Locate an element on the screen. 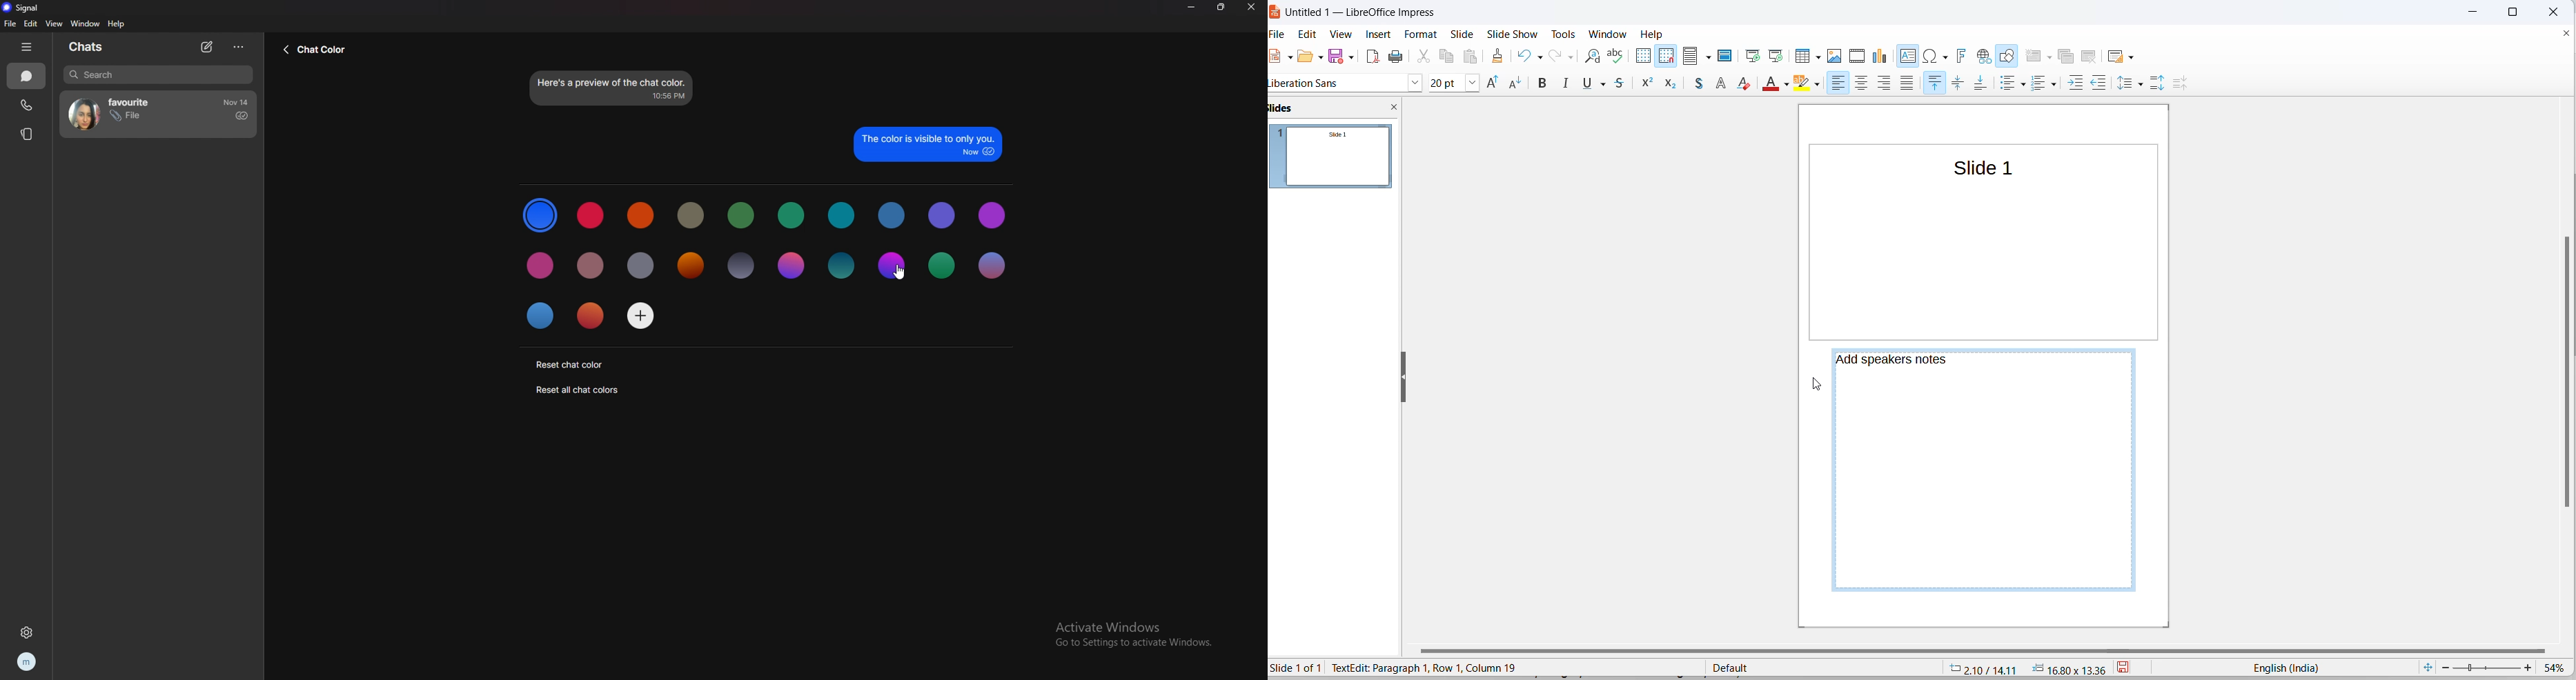 The image size is (2576, 700). profile is located at coordinates (28, 660).